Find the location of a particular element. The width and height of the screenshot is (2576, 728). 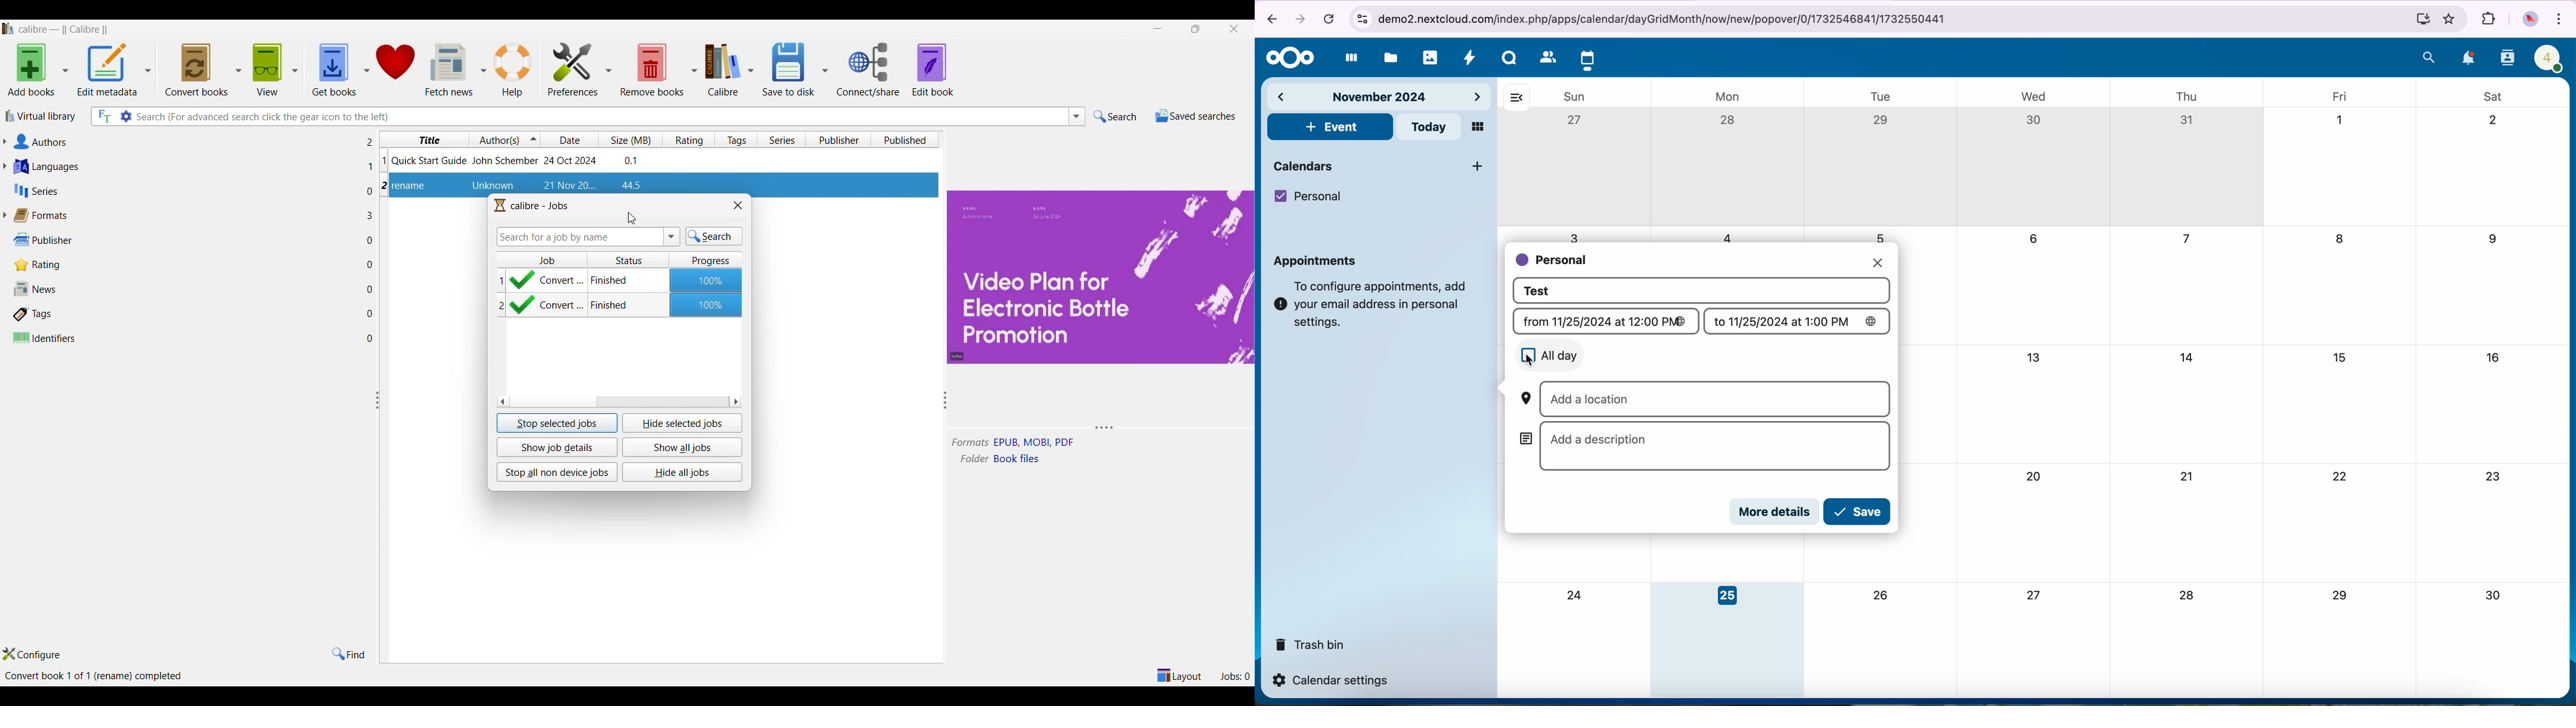

Type in job is located at coordinates (580, 237).